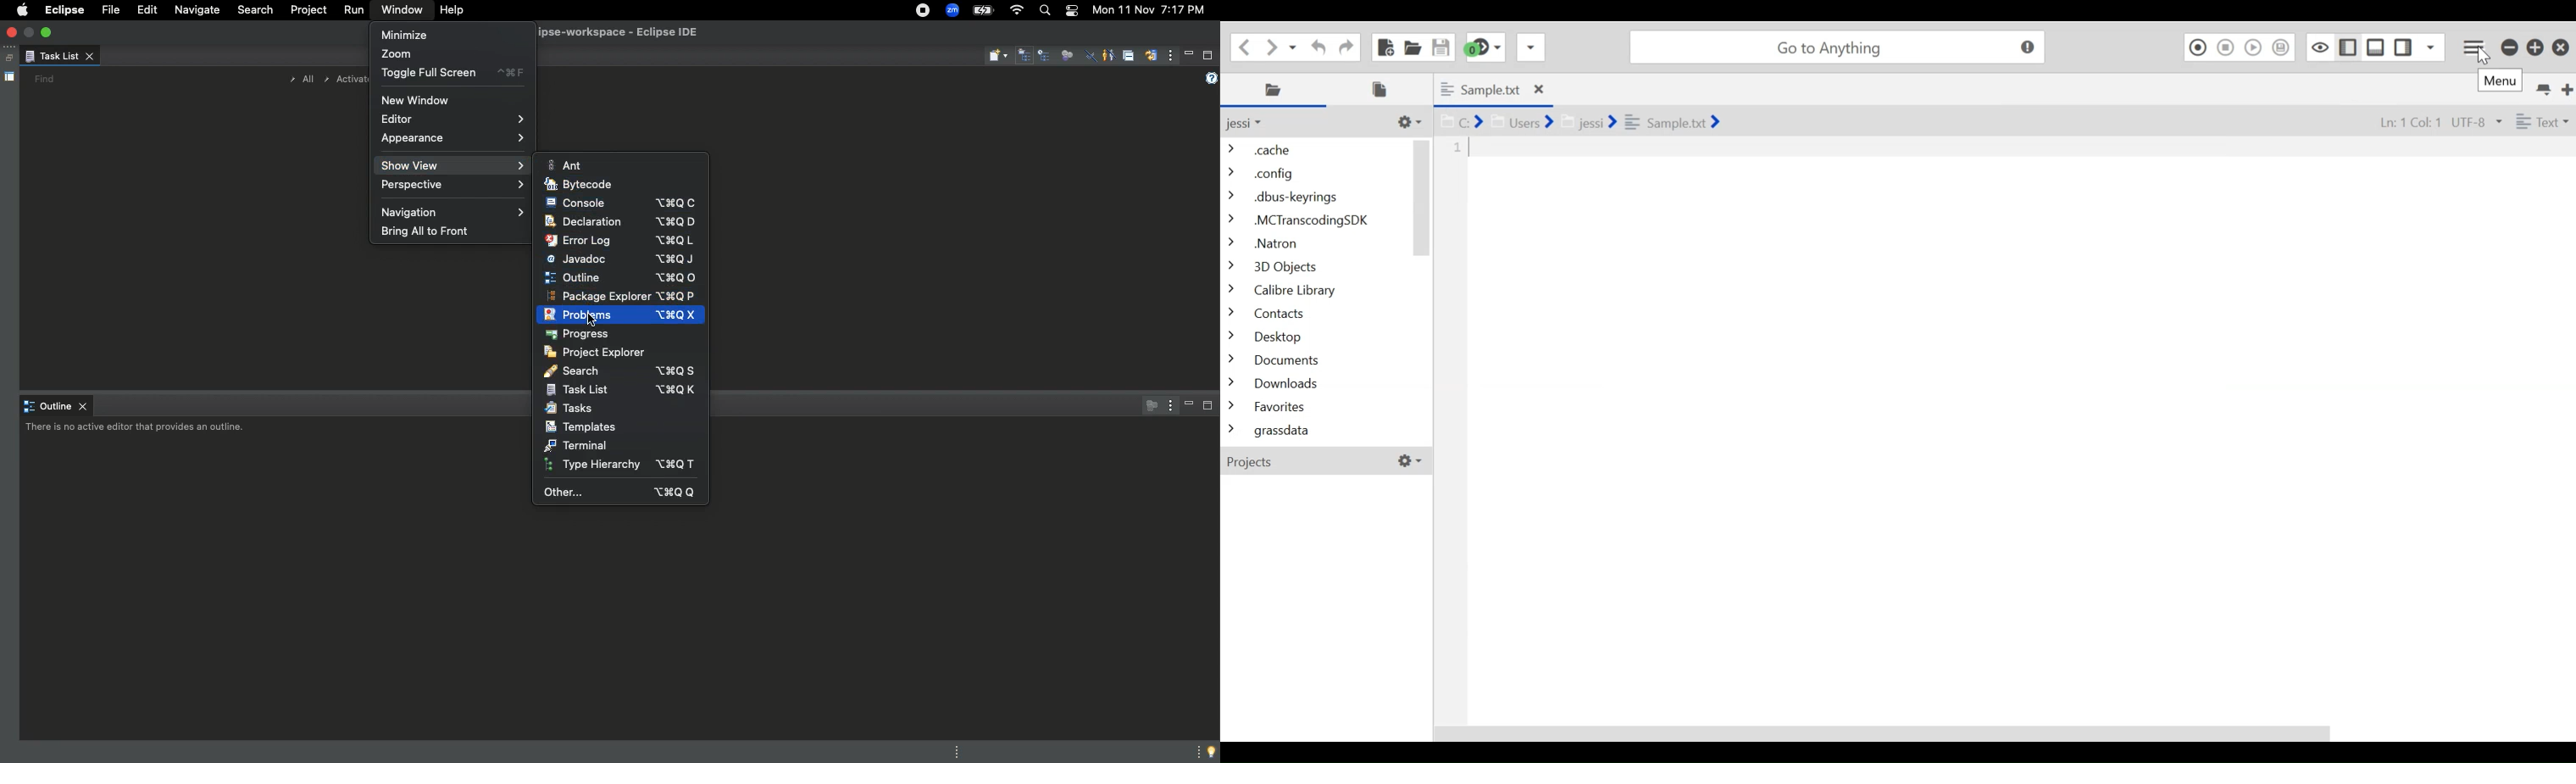 The image size is (2576, 784). Describe the element at coordinates (346, 79) in the screenshot. I see `Activate` at that location.